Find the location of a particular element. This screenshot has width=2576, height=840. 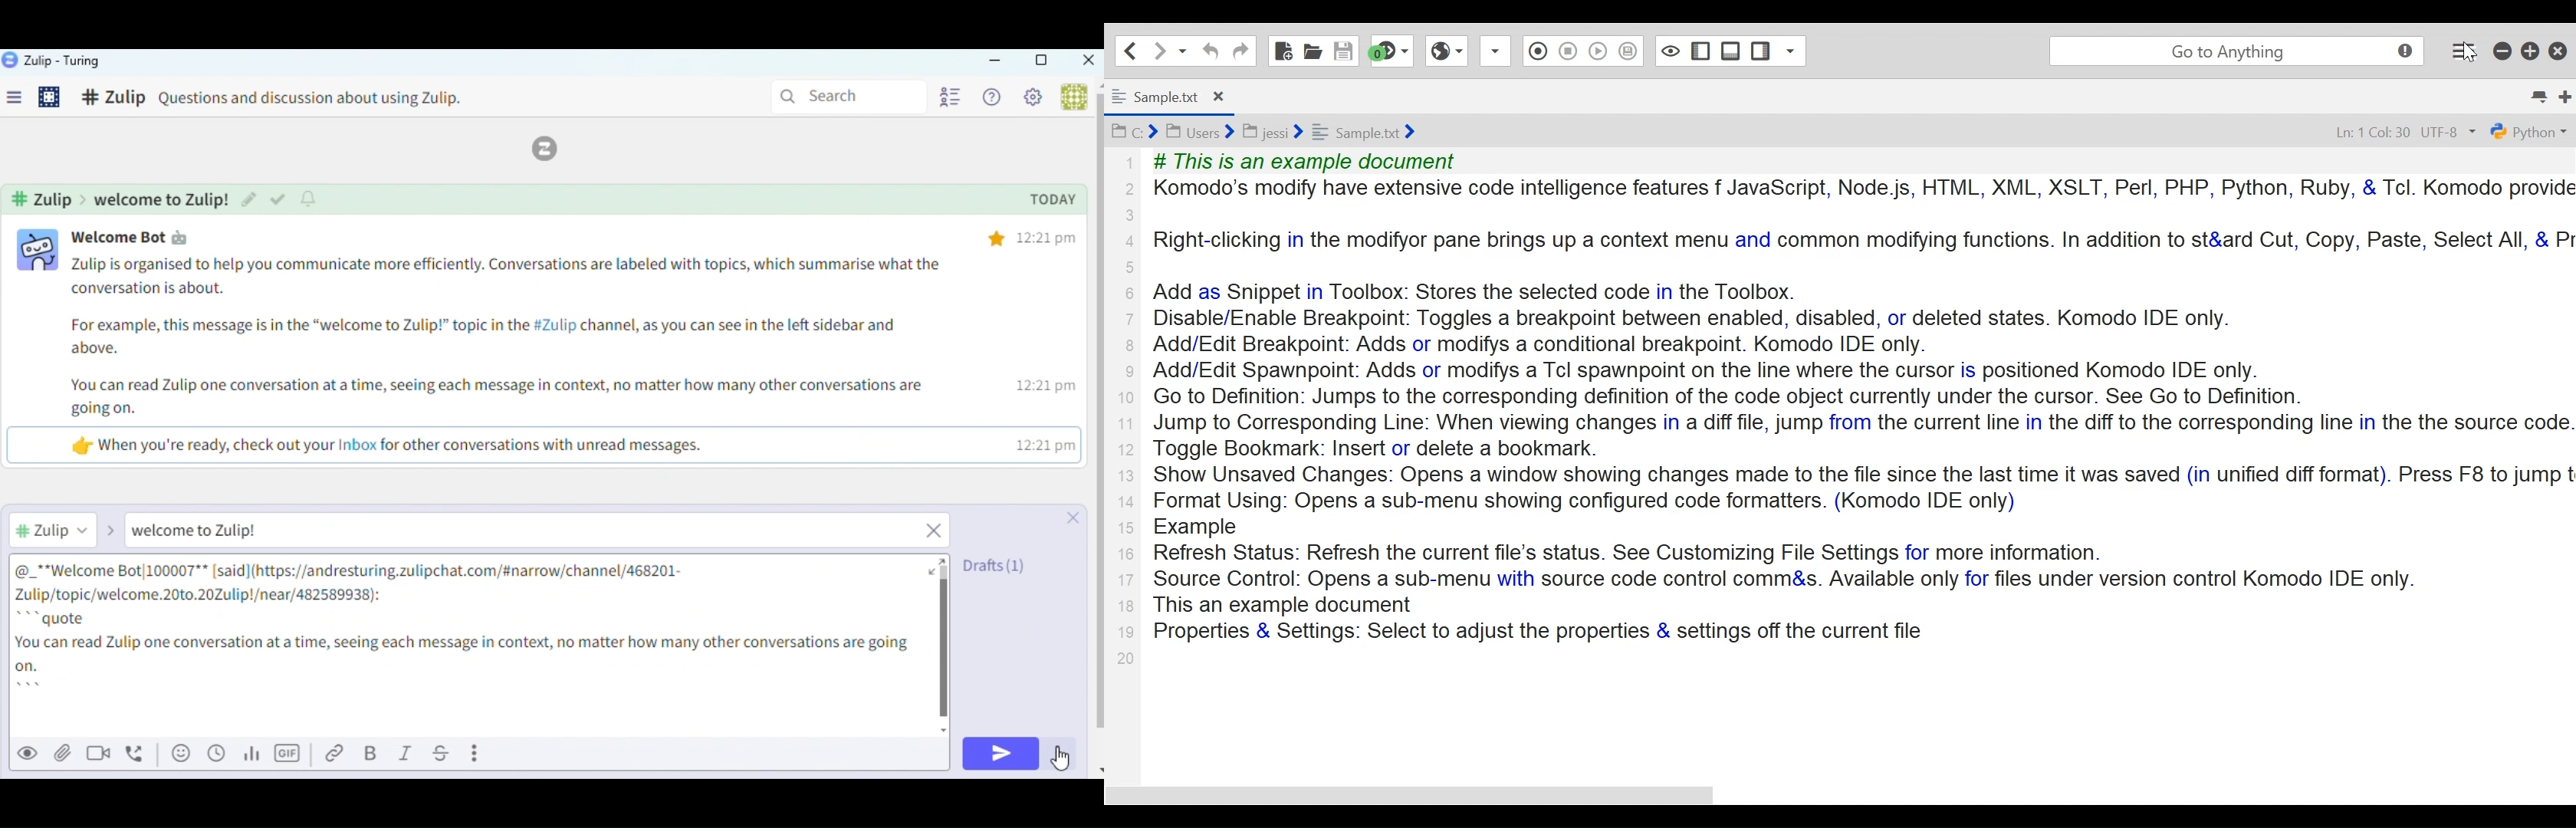

Up is located at coordinates (945, 559).